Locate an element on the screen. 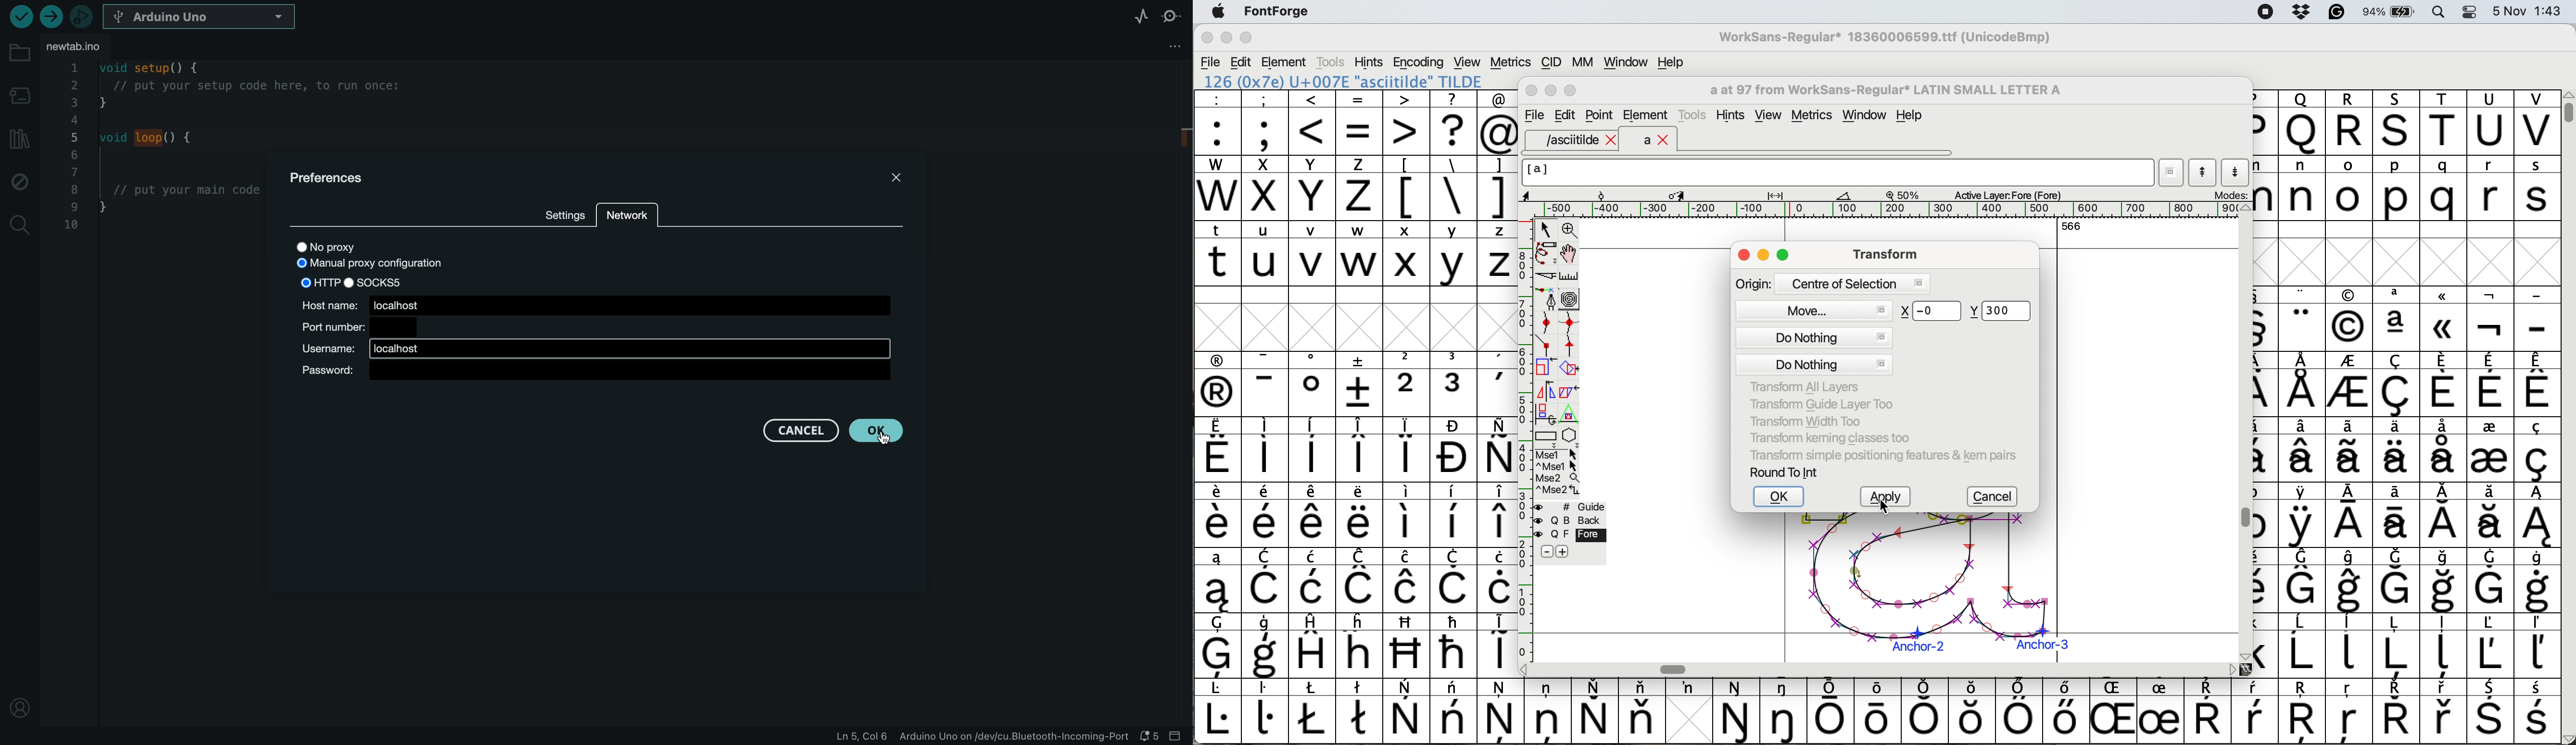  symbol is located at coordinates (1361, 384).